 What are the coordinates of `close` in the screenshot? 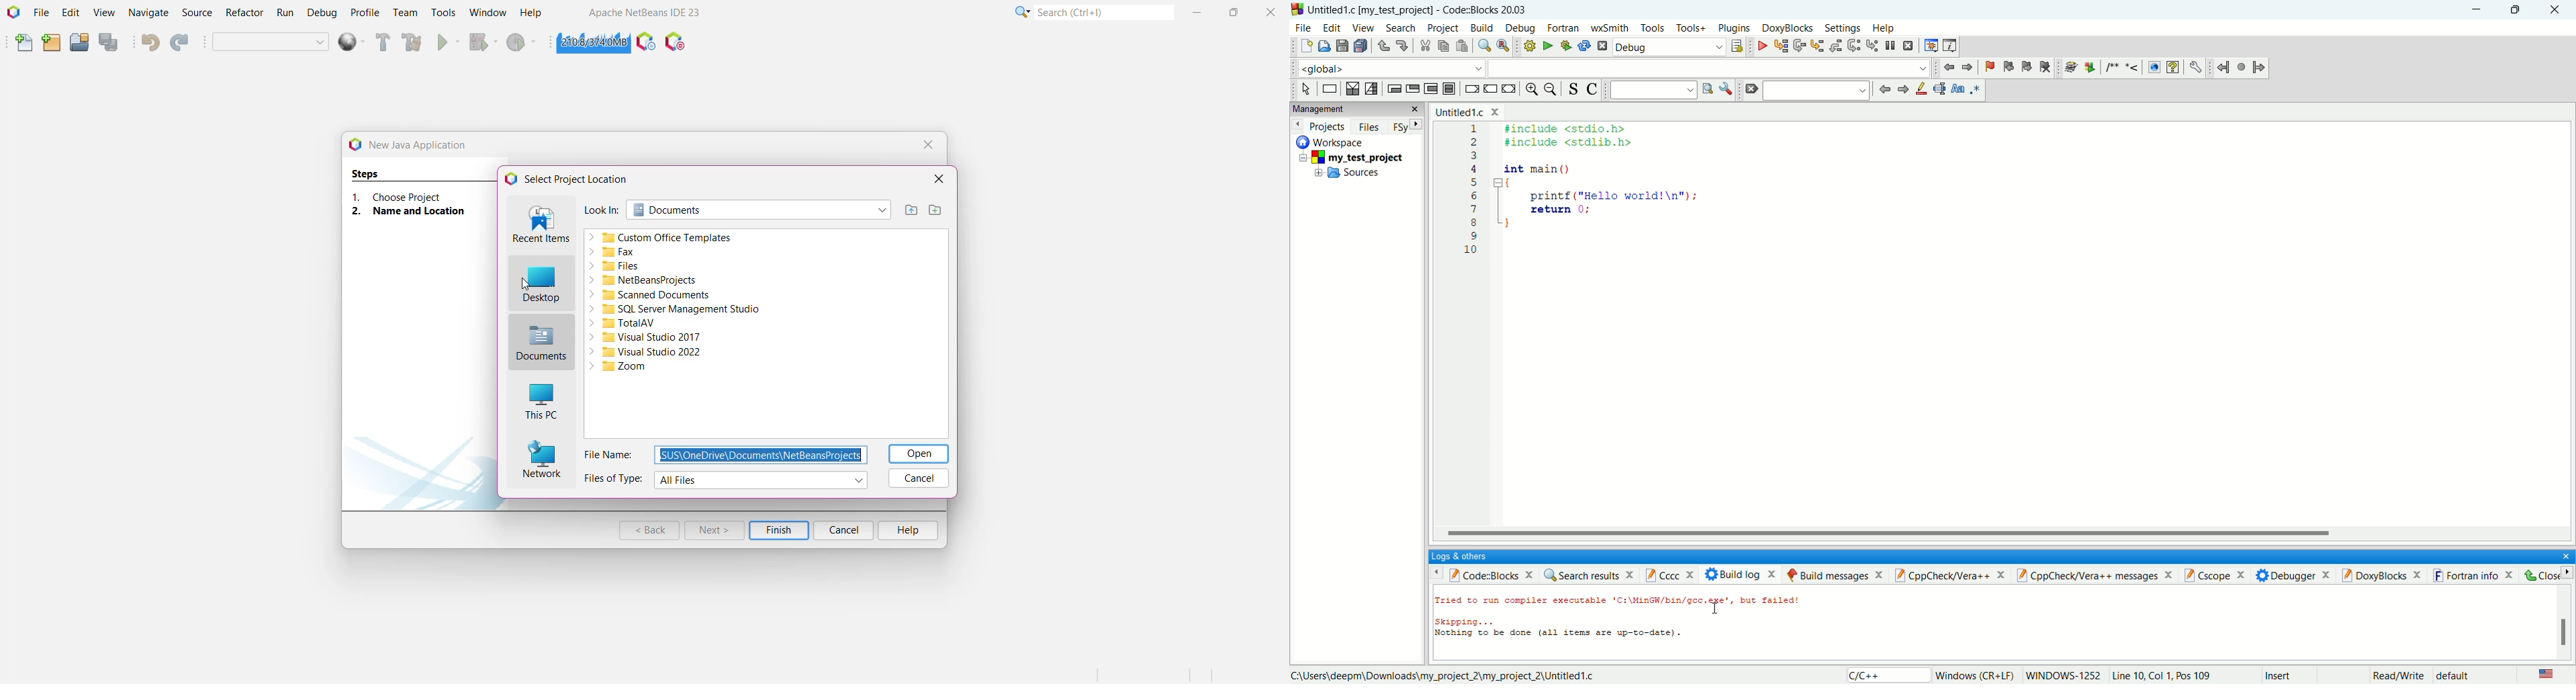 It's located at (2555, 10).